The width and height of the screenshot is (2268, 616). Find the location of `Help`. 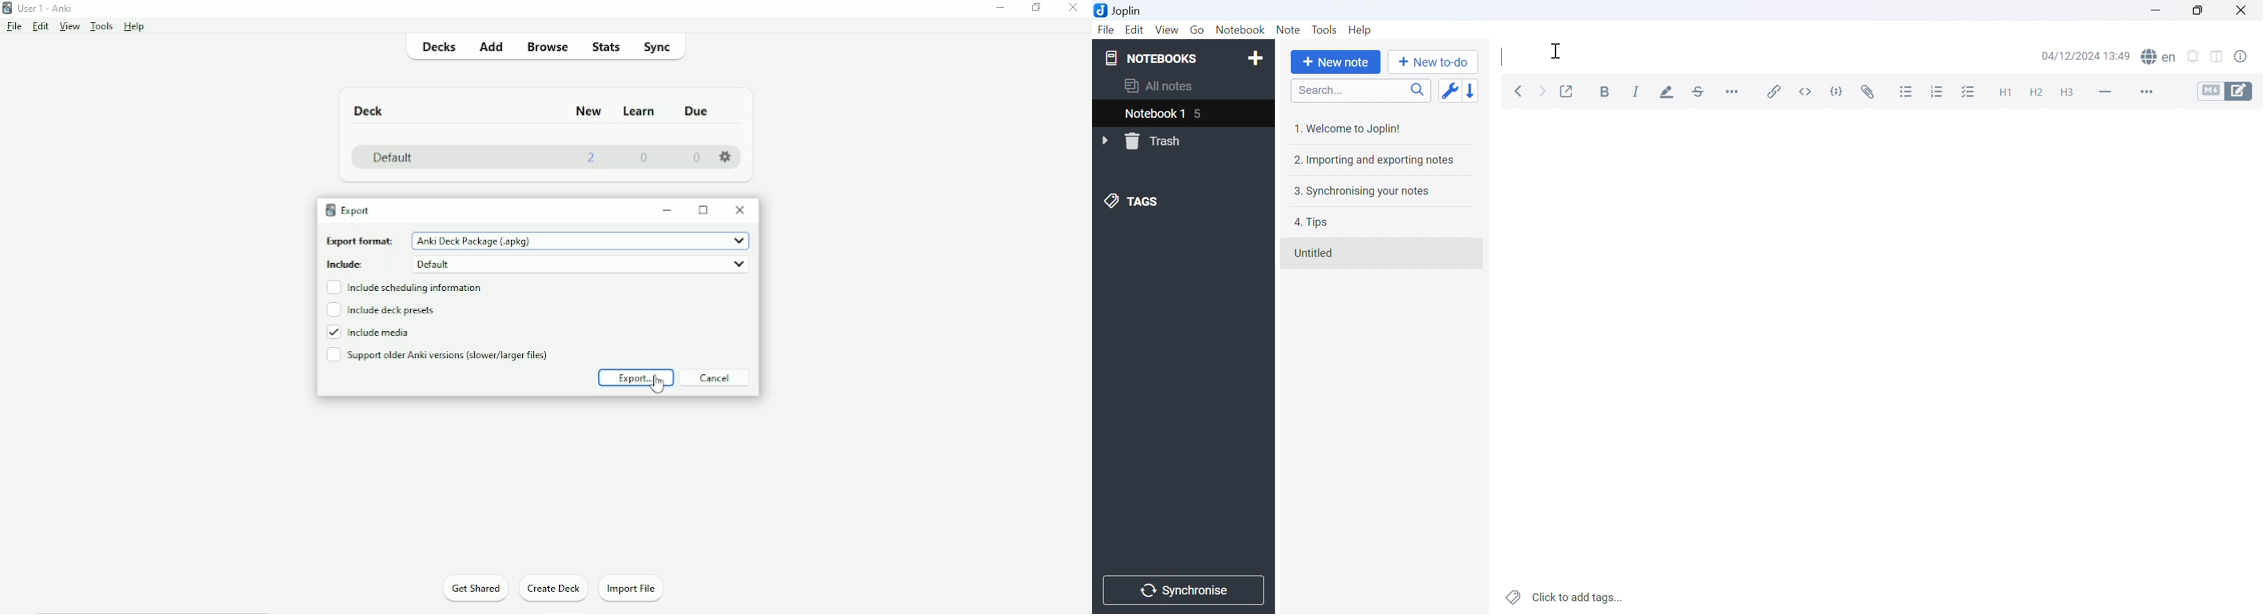

Help is located at coordinates (1364, 31).